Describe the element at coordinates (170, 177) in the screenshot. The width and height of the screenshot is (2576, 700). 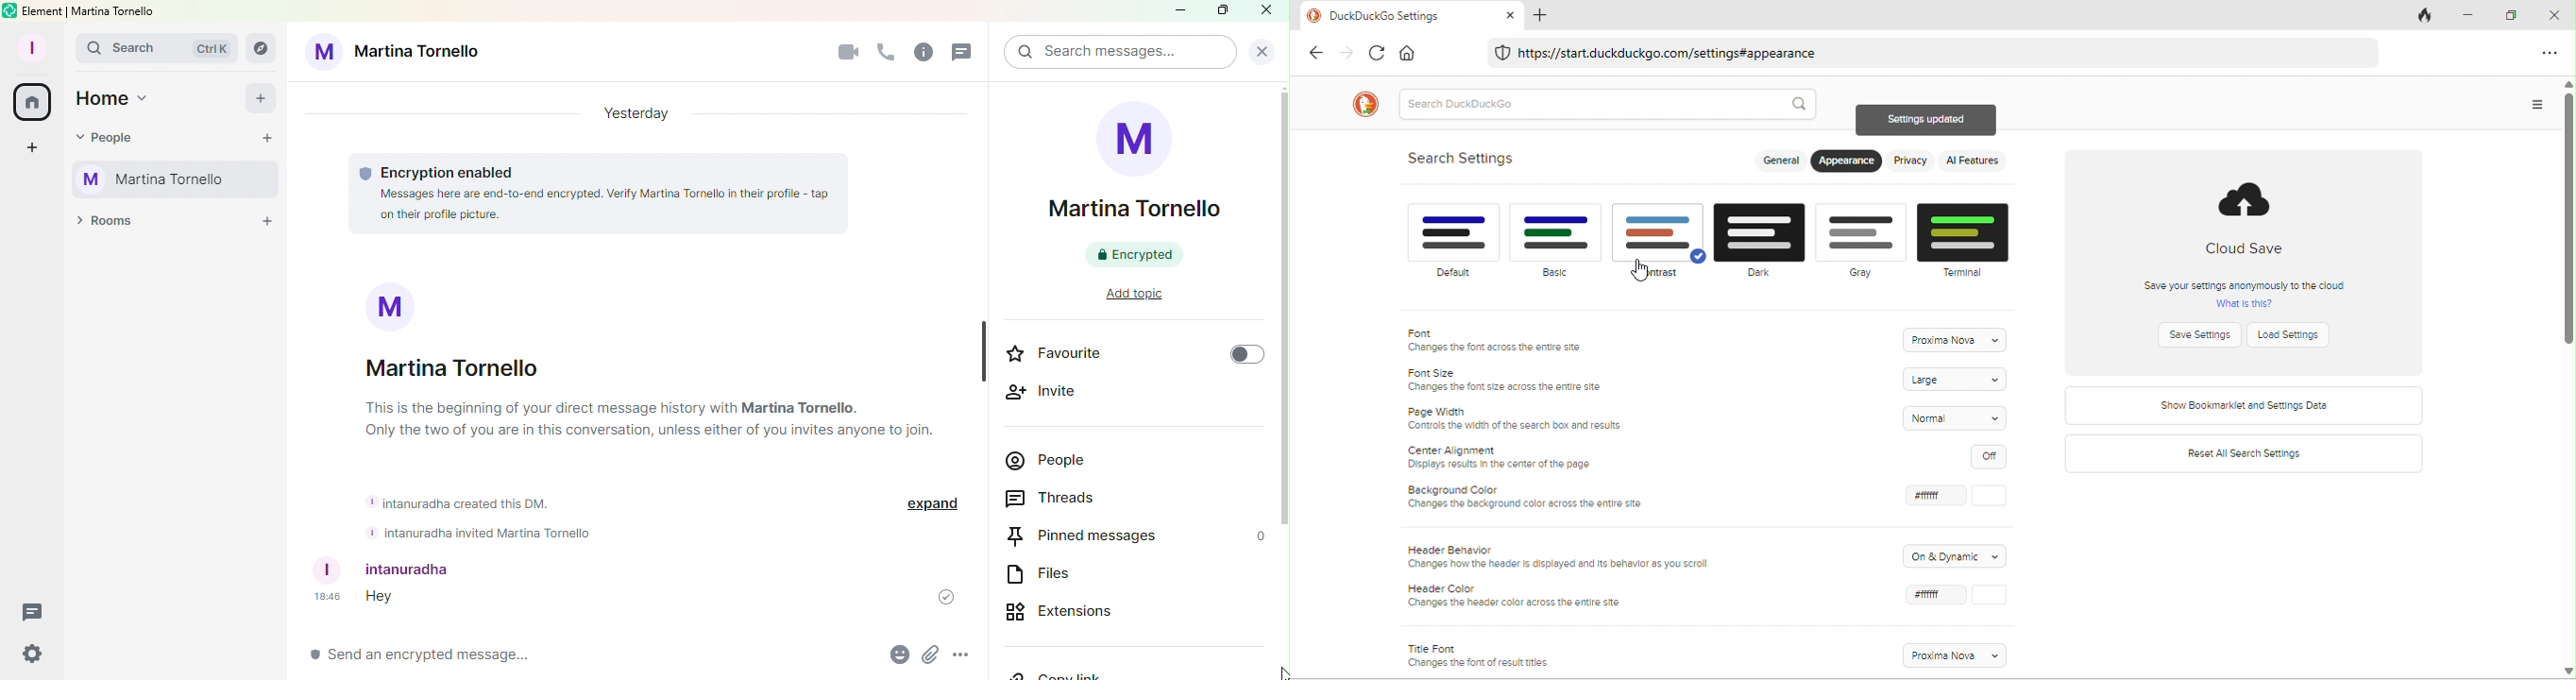
I see `Martina Tornello` at that location.